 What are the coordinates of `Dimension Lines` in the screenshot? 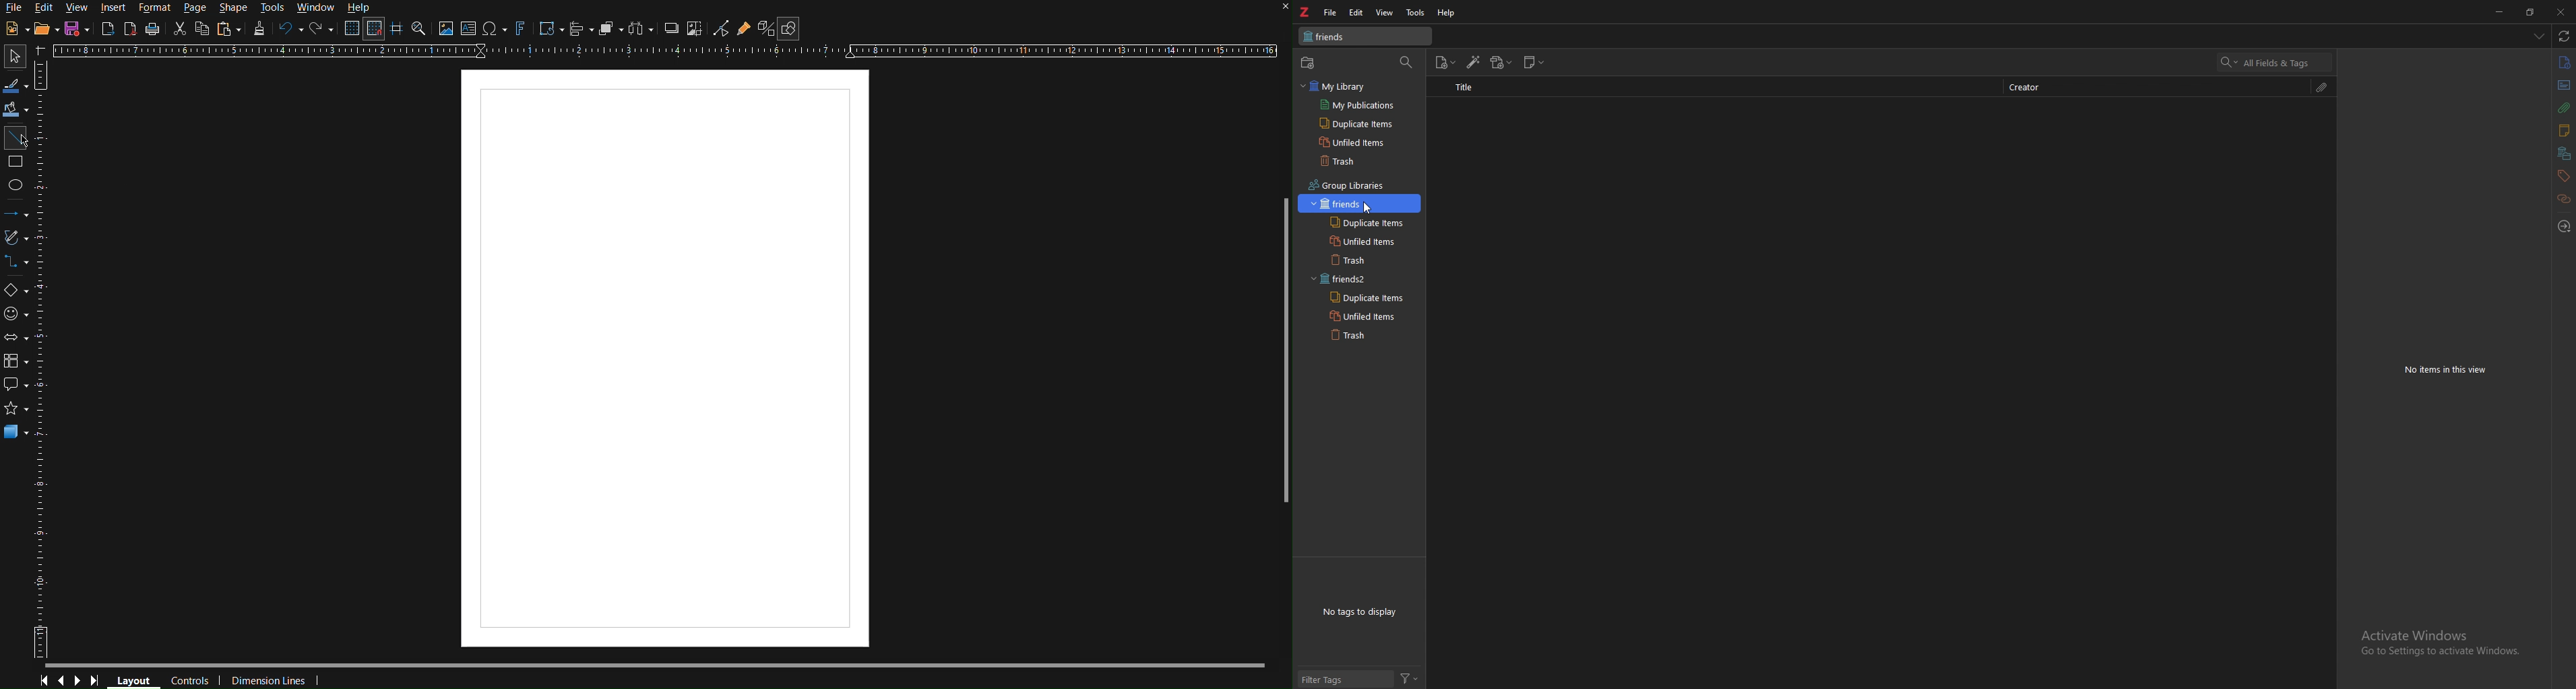 It's located at (270, 680).